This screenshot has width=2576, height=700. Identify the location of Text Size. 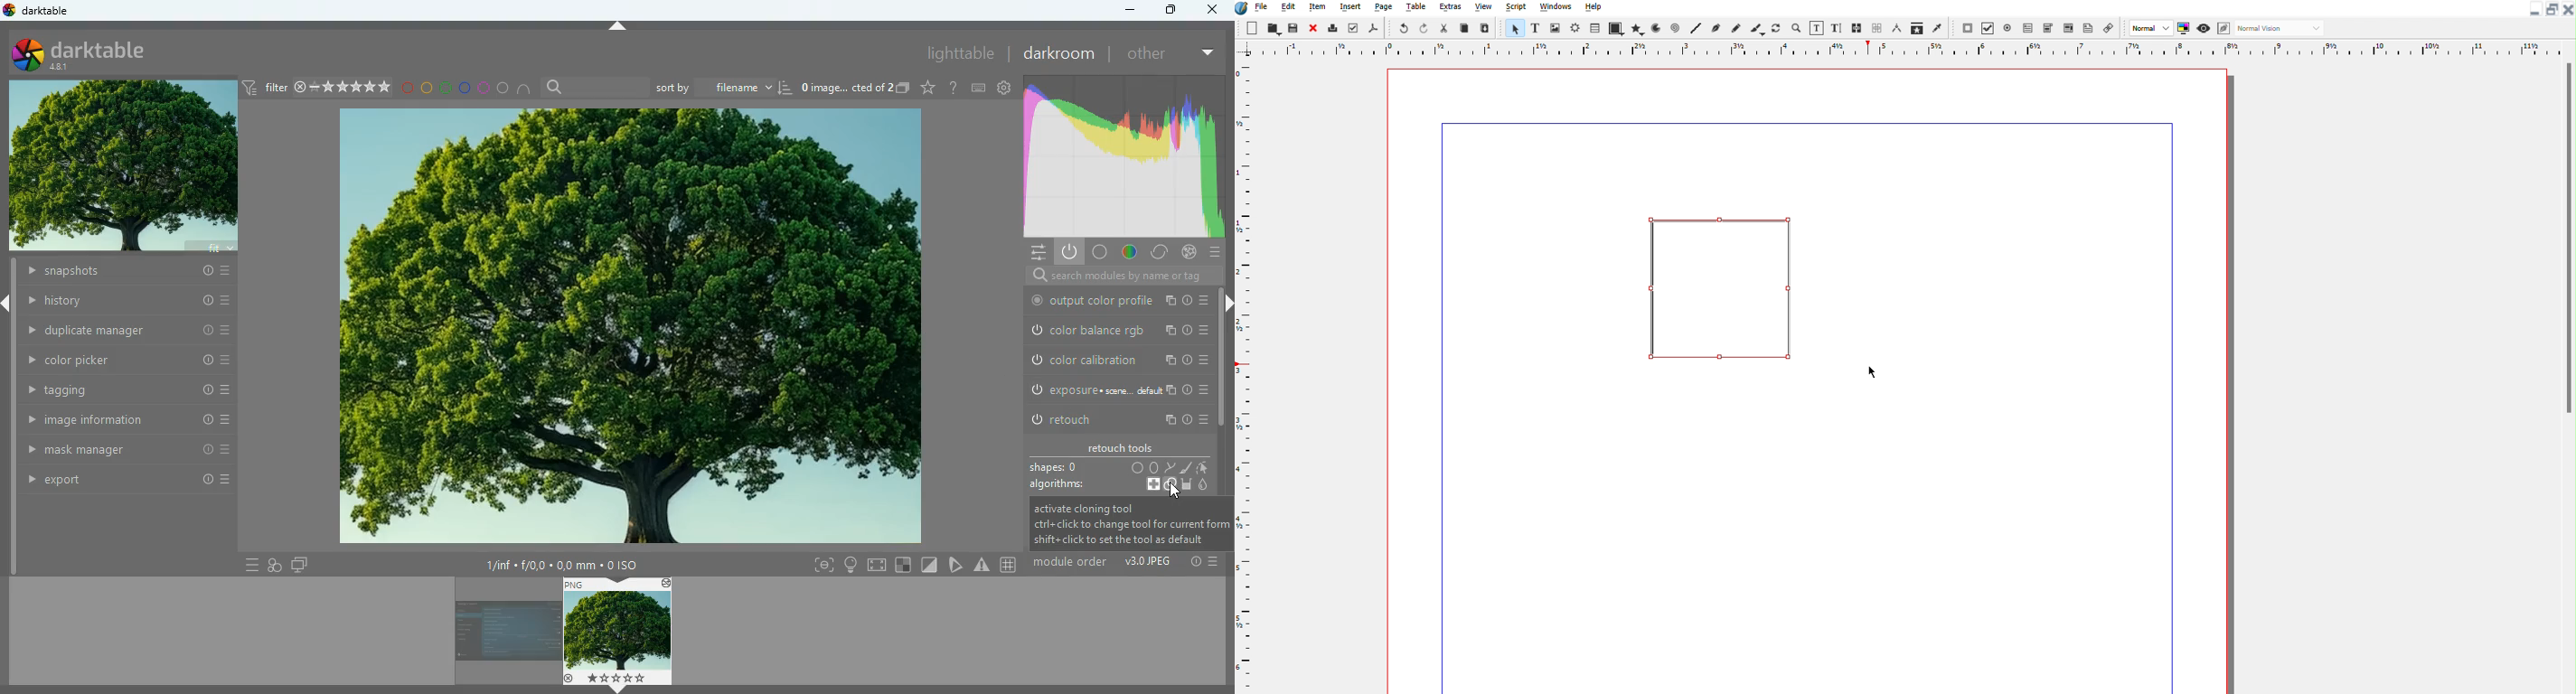
(1837, 27).